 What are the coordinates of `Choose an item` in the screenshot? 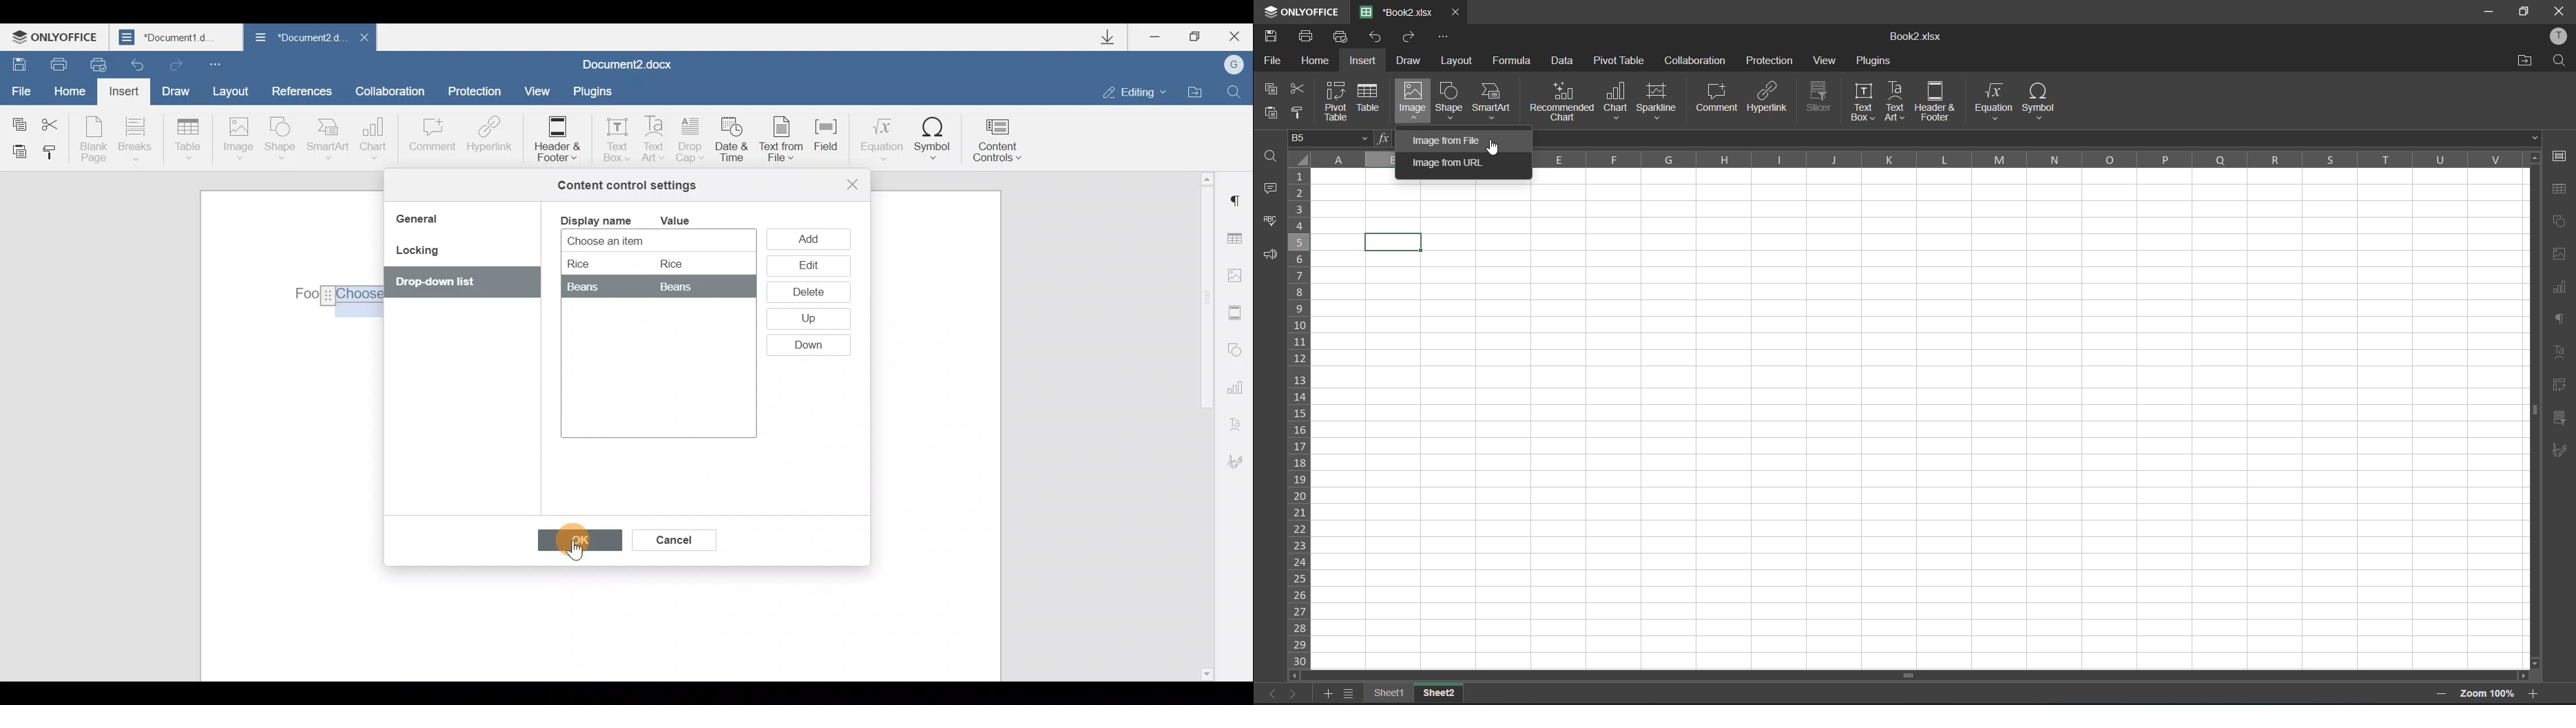 It's located at (637, 242).